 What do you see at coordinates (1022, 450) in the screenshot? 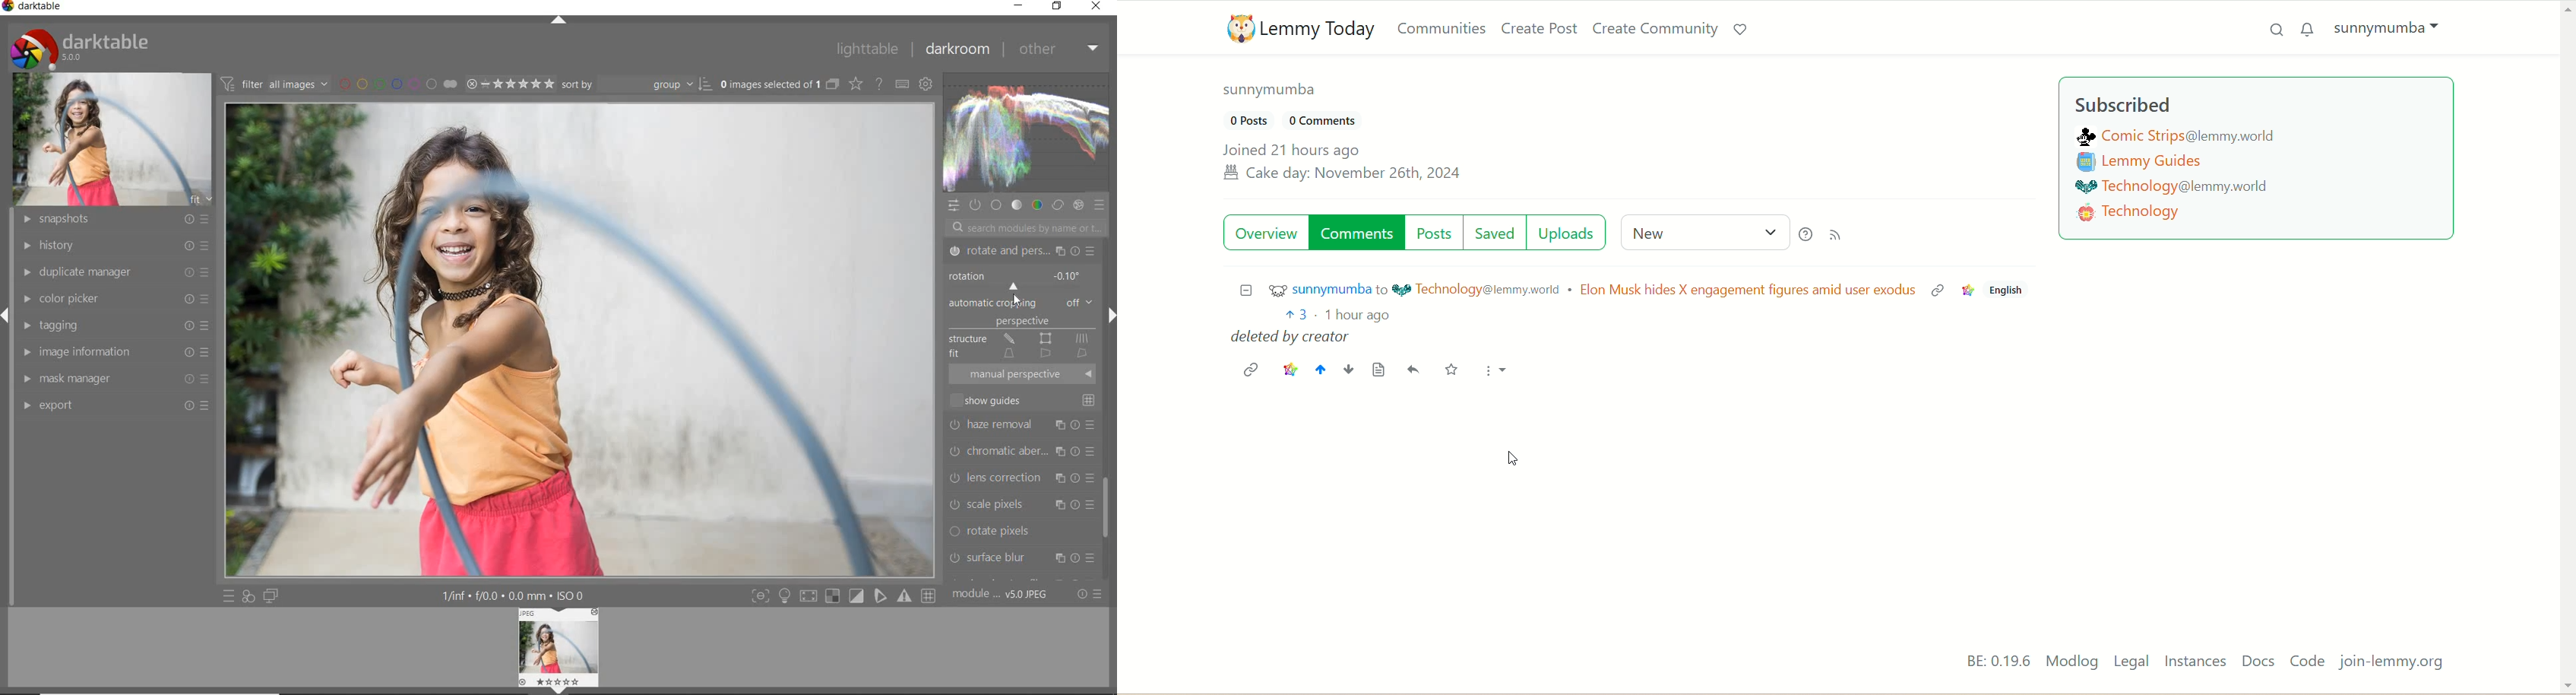
I see `chromatic aberration` at bounding box center [1022, 450].